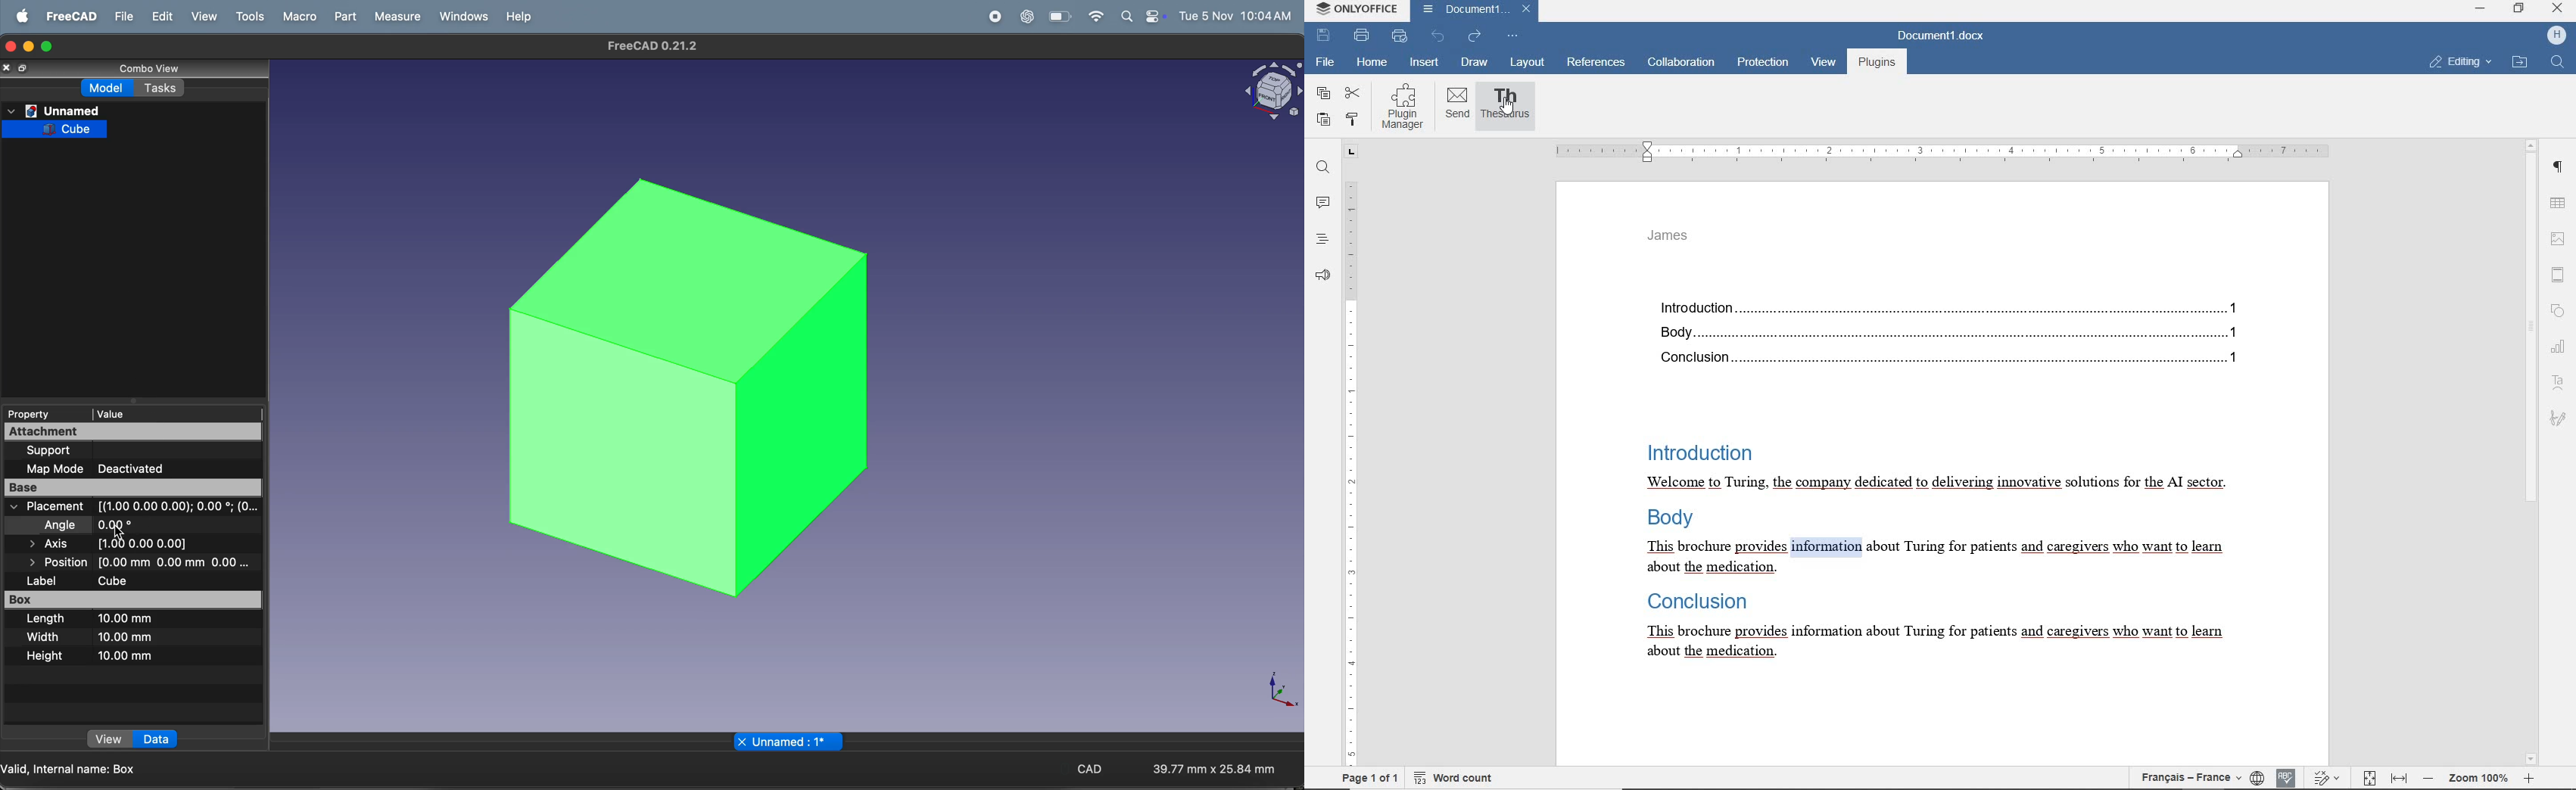 The height and width of the screenshot is (812, 2576). I want to click on minimize, so click(2484, 11).